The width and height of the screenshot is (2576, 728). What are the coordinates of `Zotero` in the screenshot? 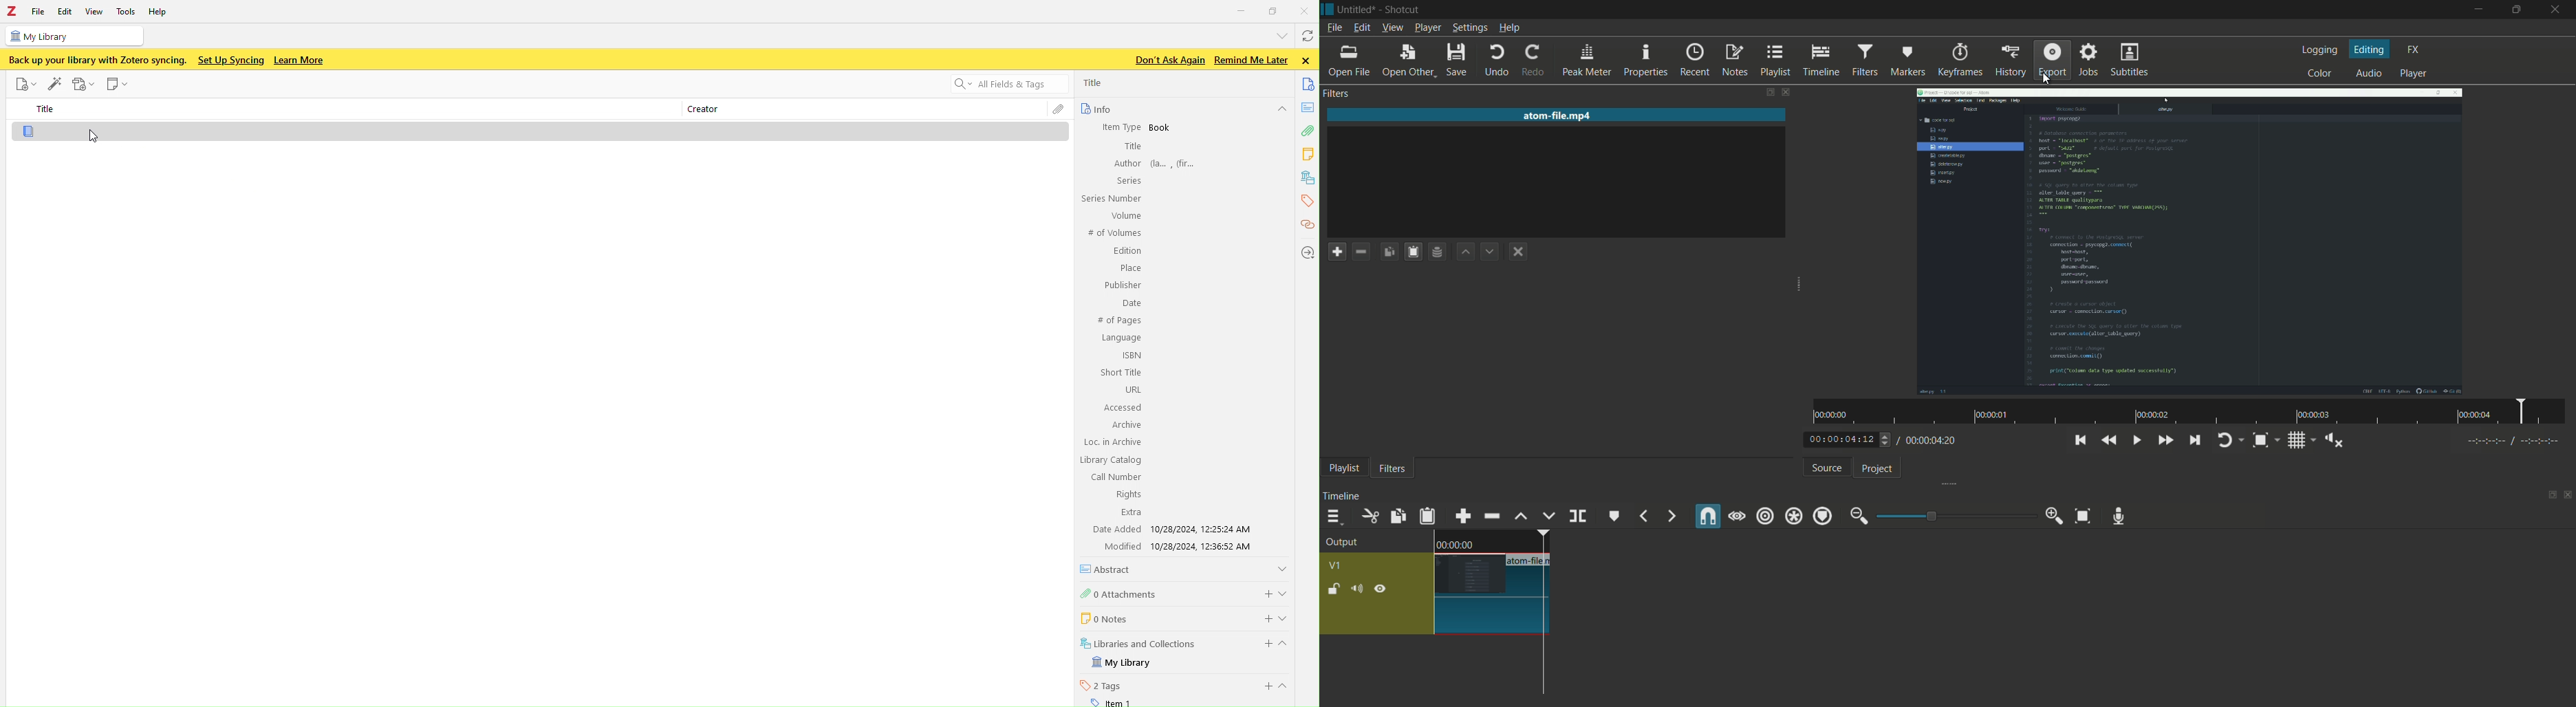 It's located at (12, 12).